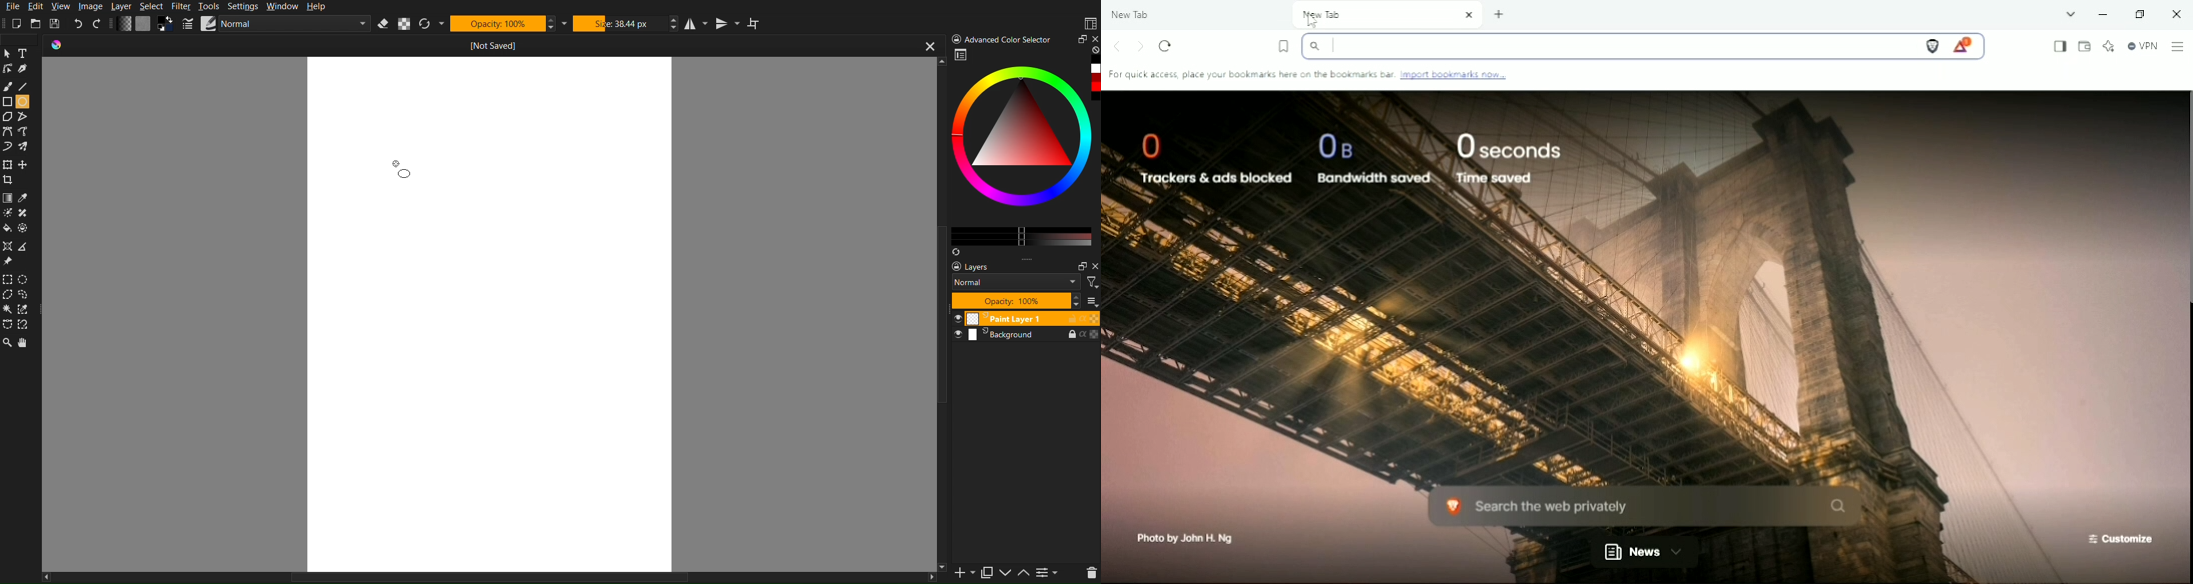  What do you see at coordinates (935, 283) in the screenshot?
I see `vertical scroll bar` at bounding box center [935, 283].